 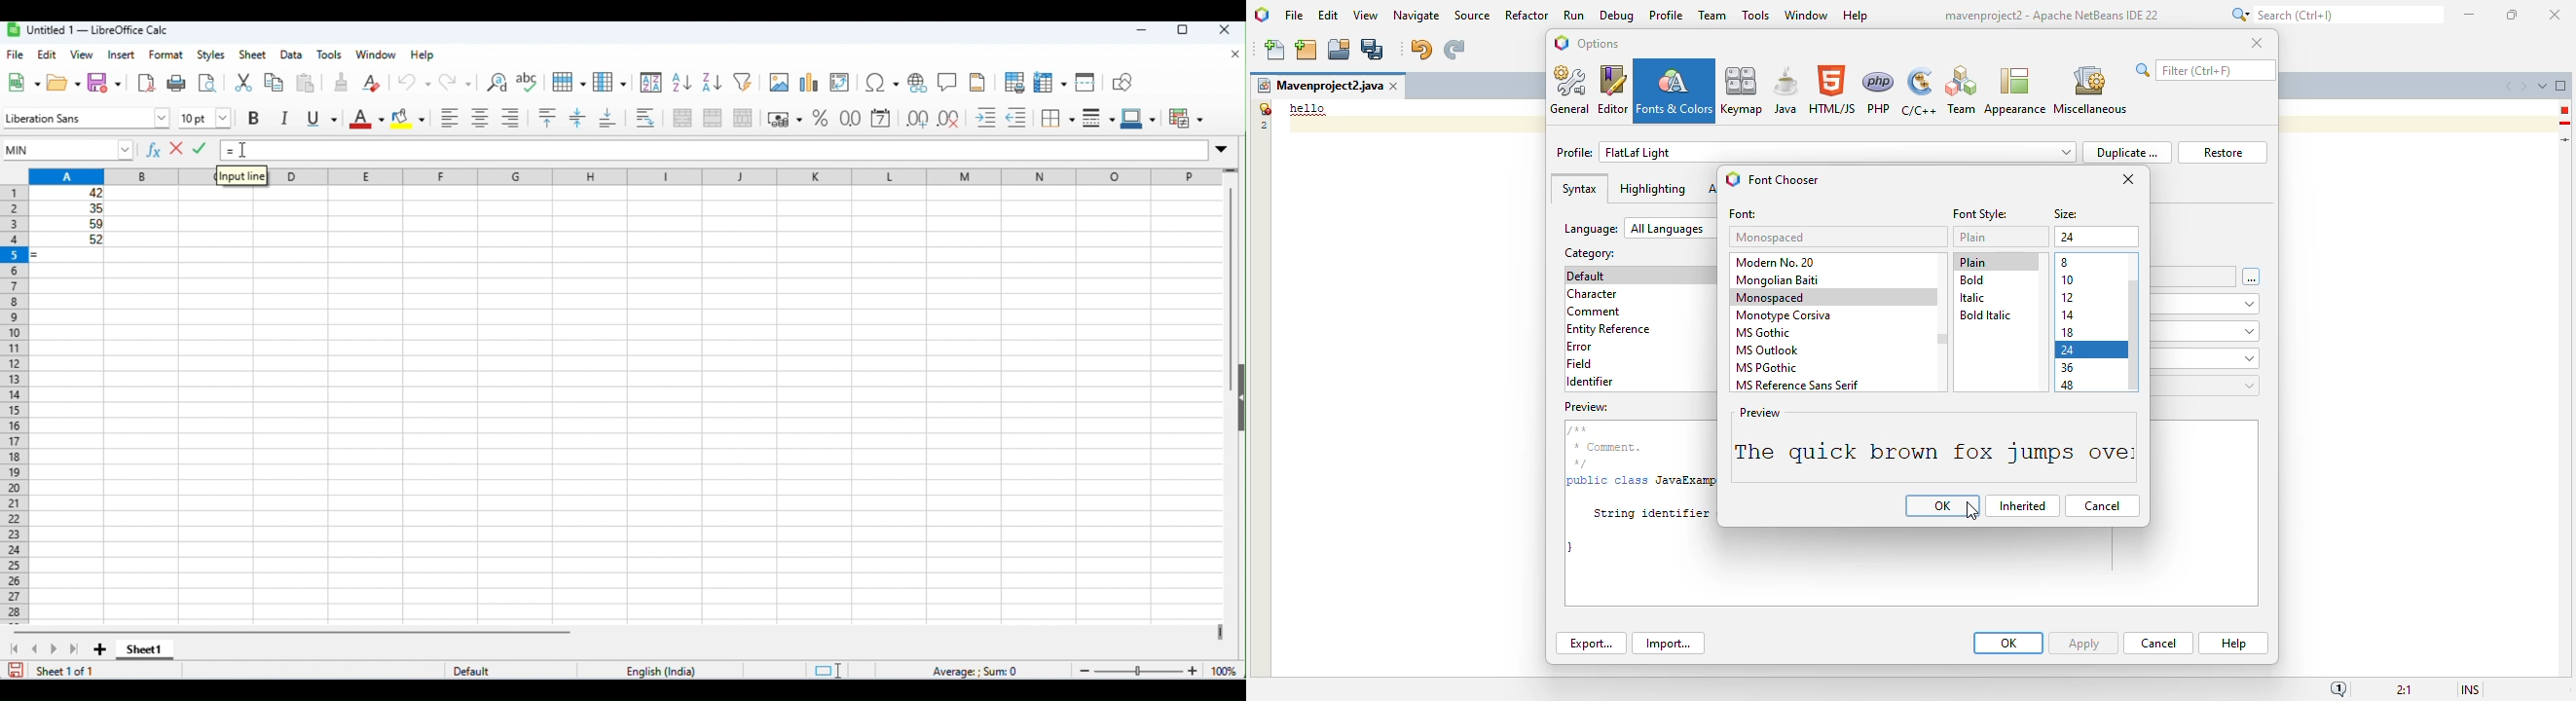 I want to click on insert comments, so click(x=947, y=82).